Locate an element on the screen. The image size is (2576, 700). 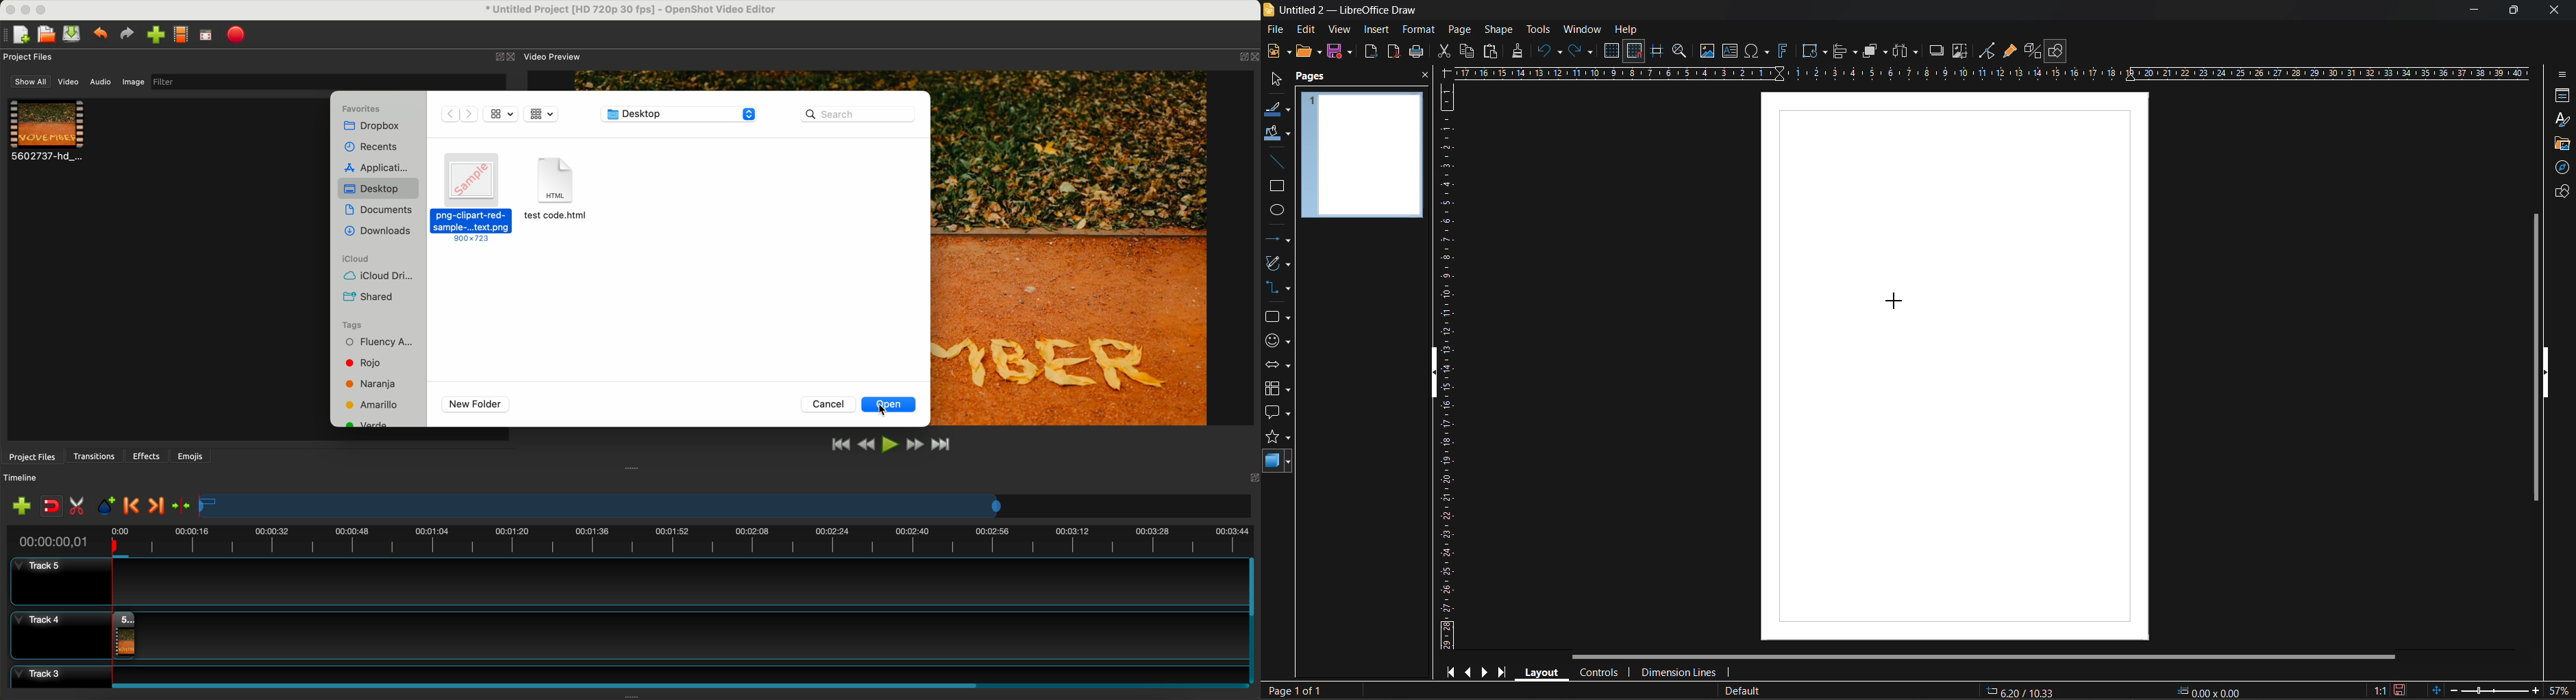
layout is located at coordinates (1544, 672).